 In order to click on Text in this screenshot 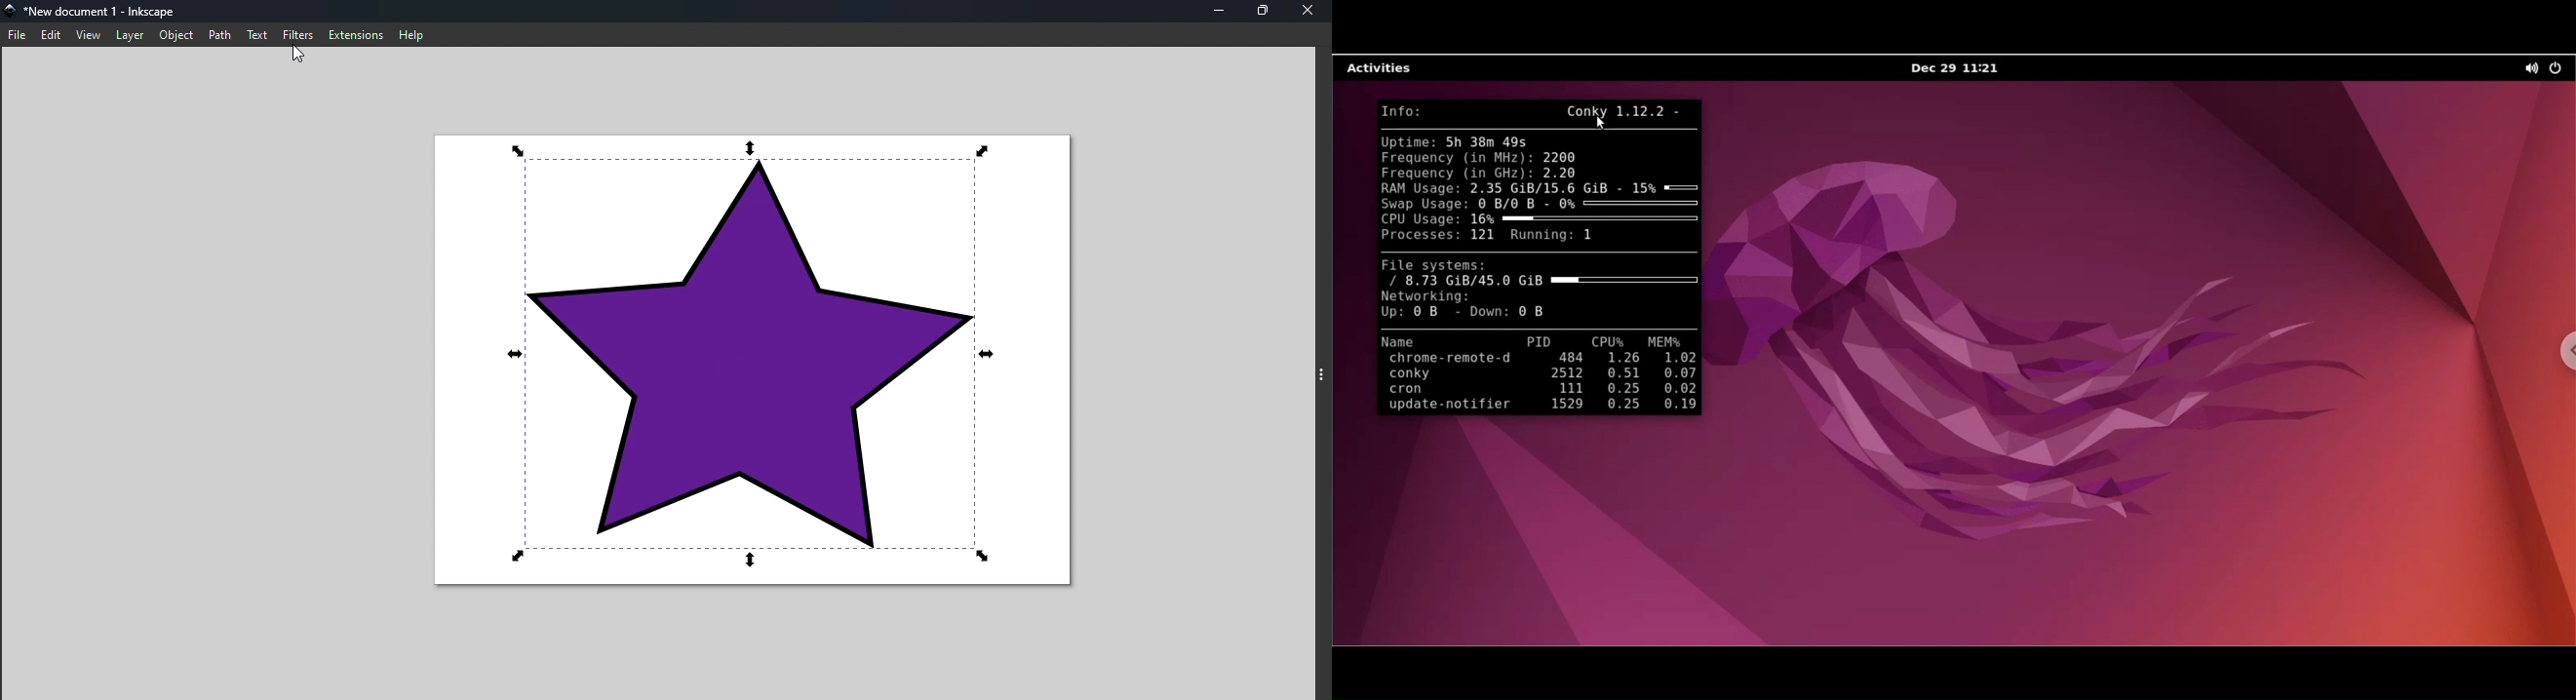, I will do `click(254, 34)`.